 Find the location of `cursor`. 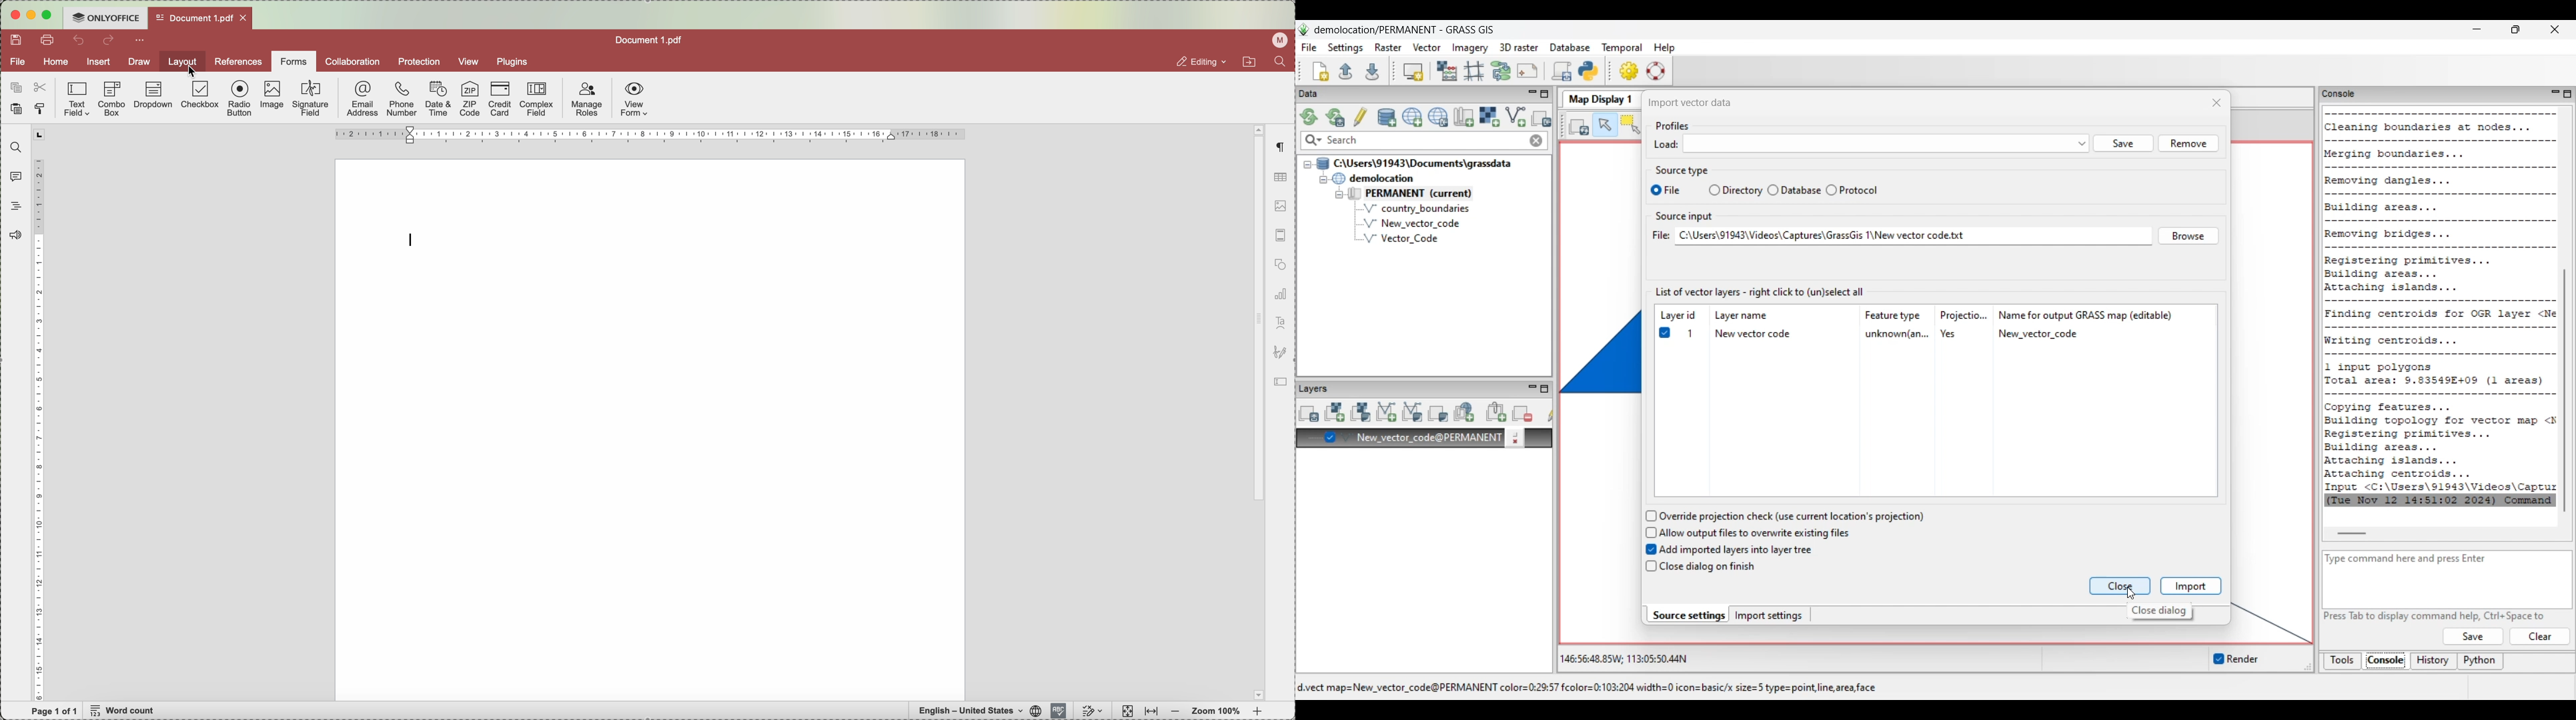

cursor is located at coordinates (195, 74).